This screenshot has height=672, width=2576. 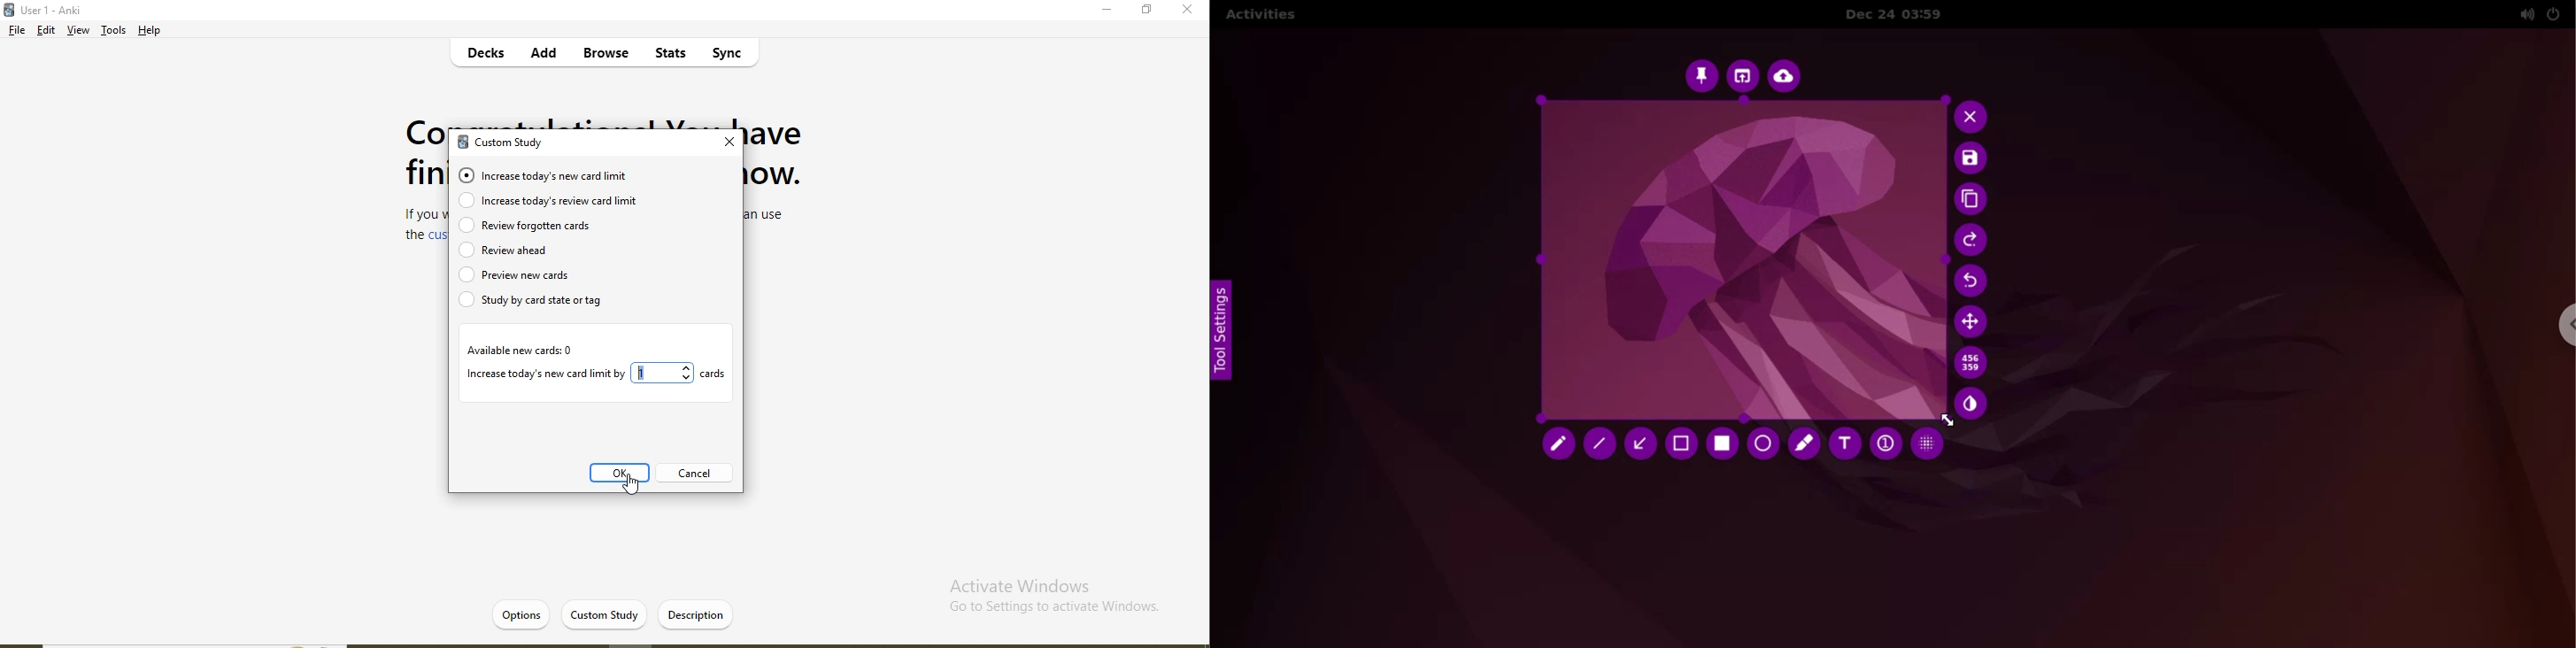 I want to click on get started, so click(x=530, y=613).